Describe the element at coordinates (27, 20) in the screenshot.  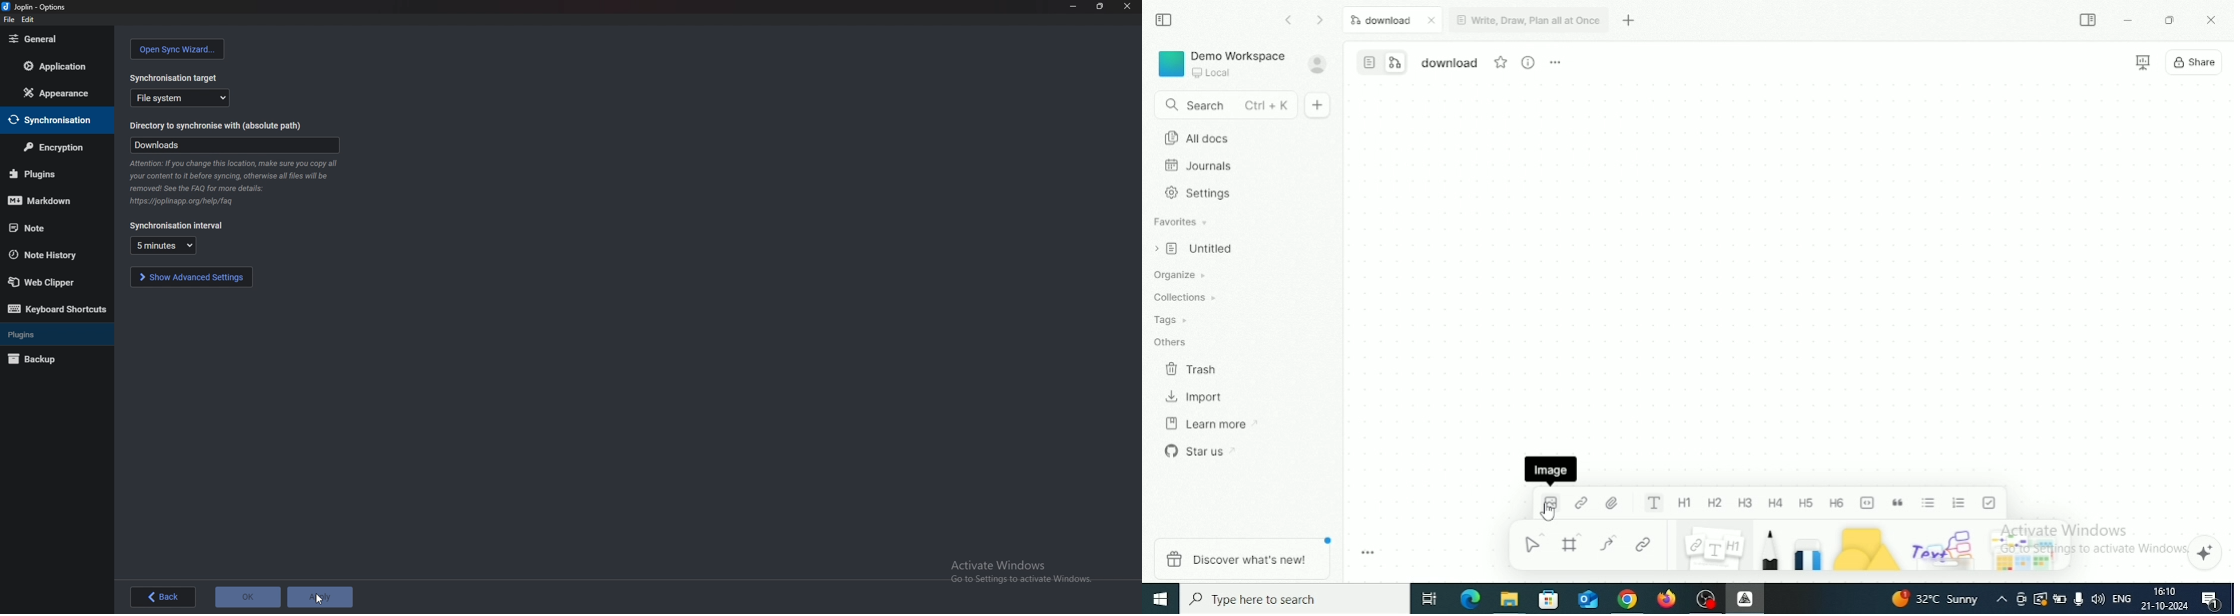
I see `Edit` at that location.